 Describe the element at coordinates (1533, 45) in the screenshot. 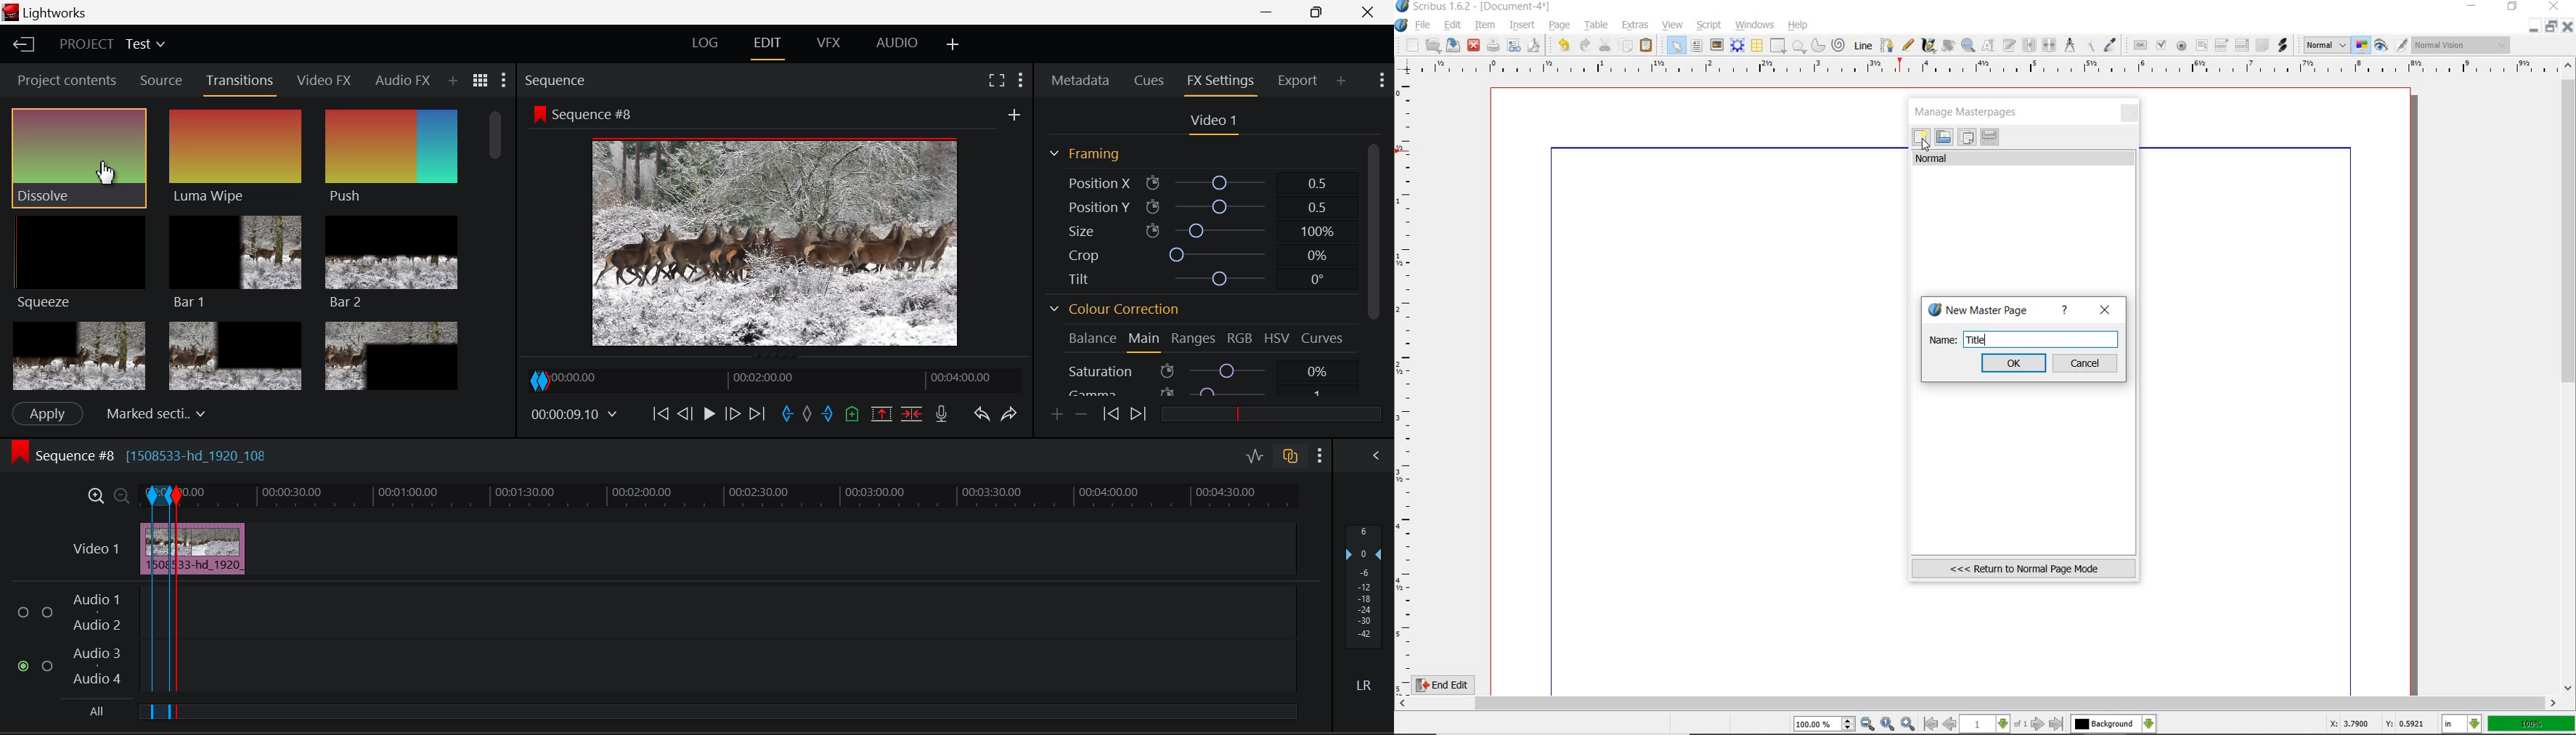

I see `save as pdf` at that location.